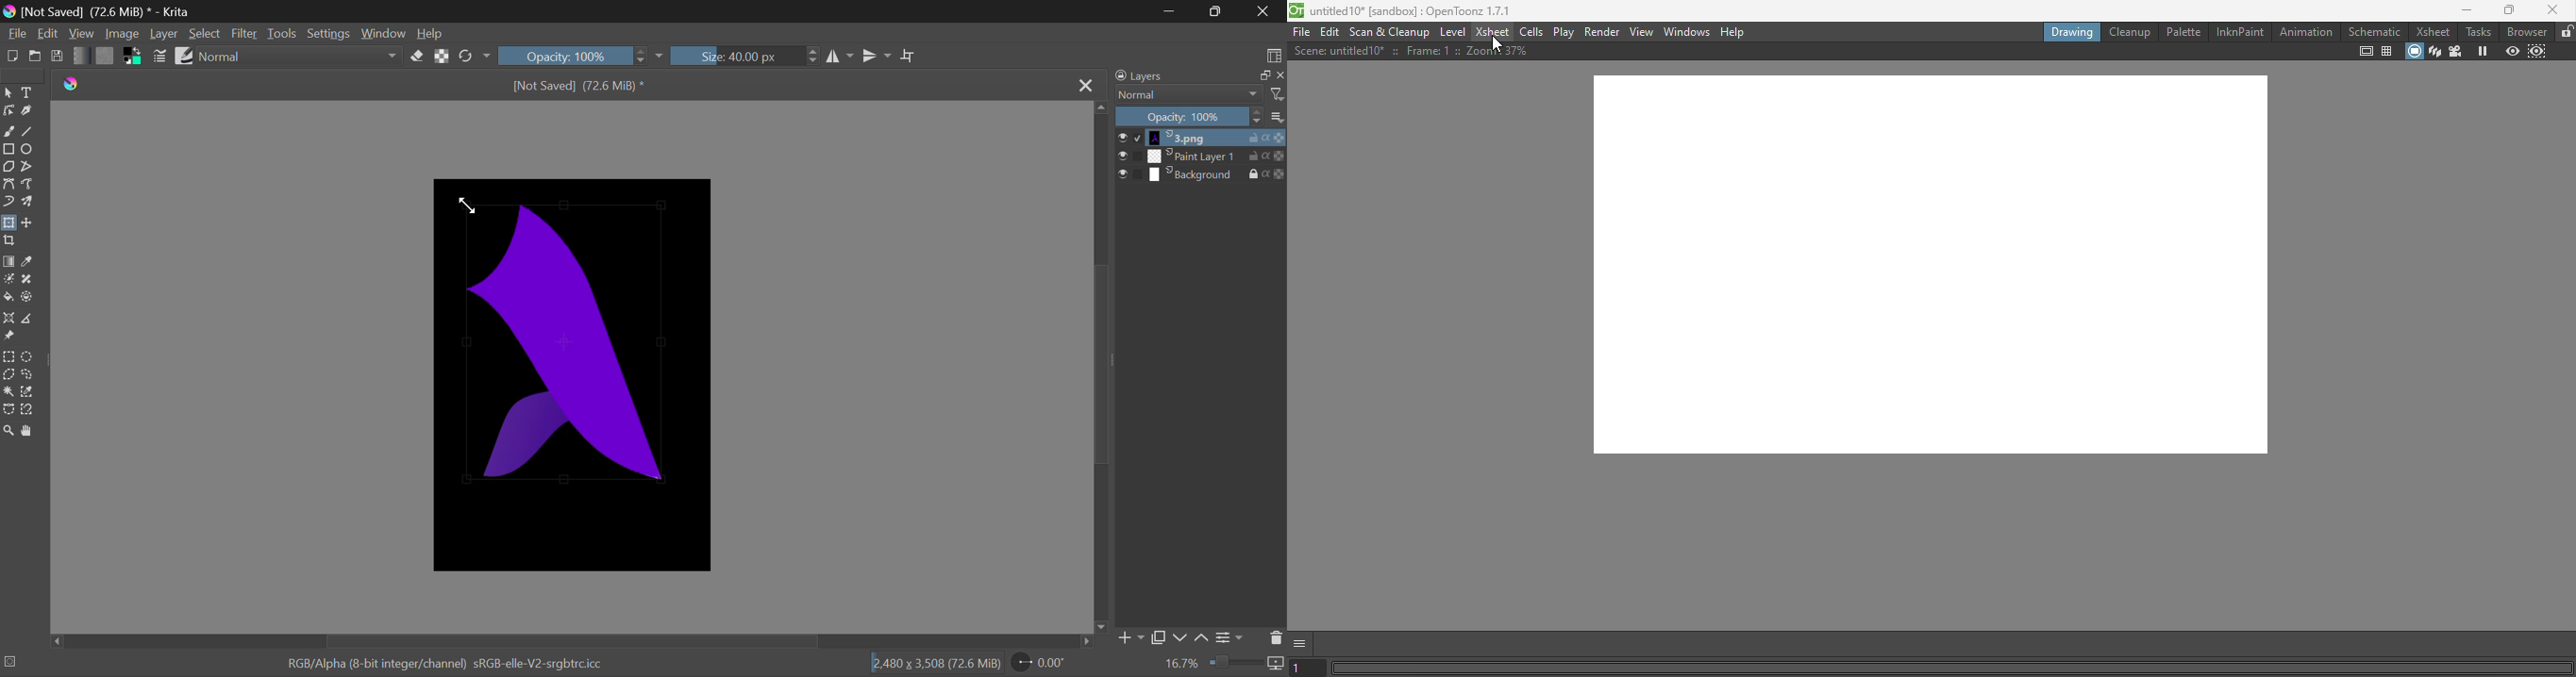 This screenshot has width=2576, height=700. I want to click on Select, so click(205, 34).